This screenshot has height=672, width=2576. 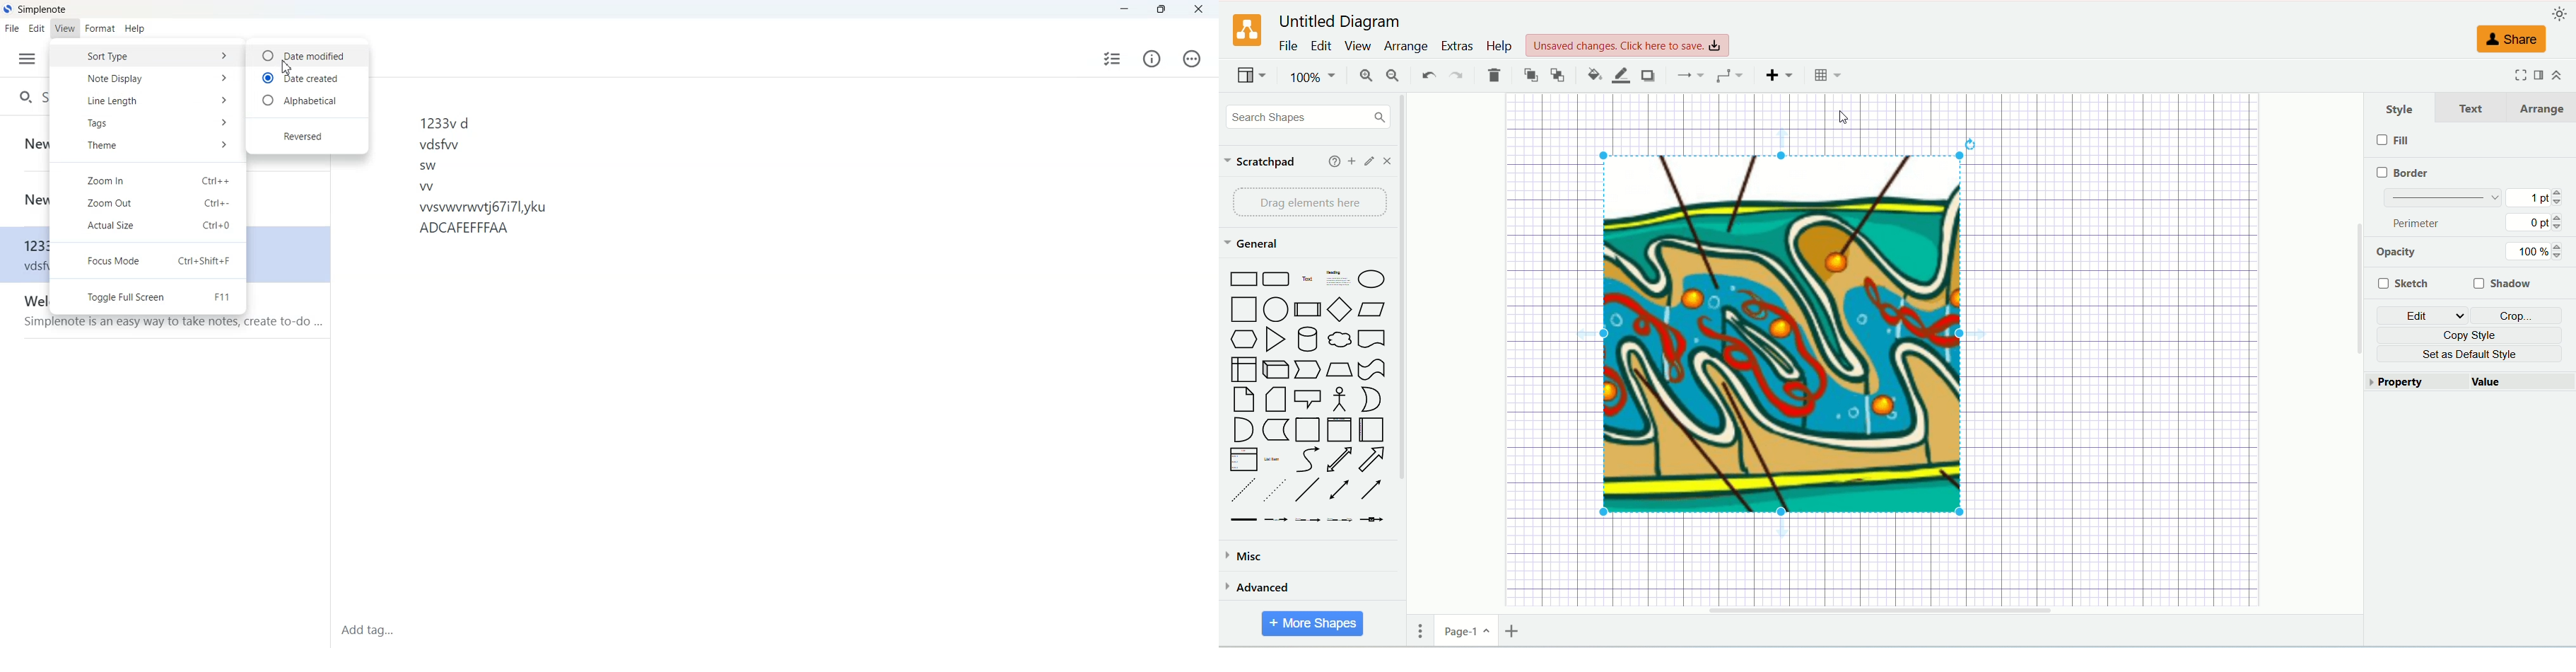 What do you see at coordinates (1424, 630) in the screenshot?
I see `pages` at bounding box center [1424, 630].